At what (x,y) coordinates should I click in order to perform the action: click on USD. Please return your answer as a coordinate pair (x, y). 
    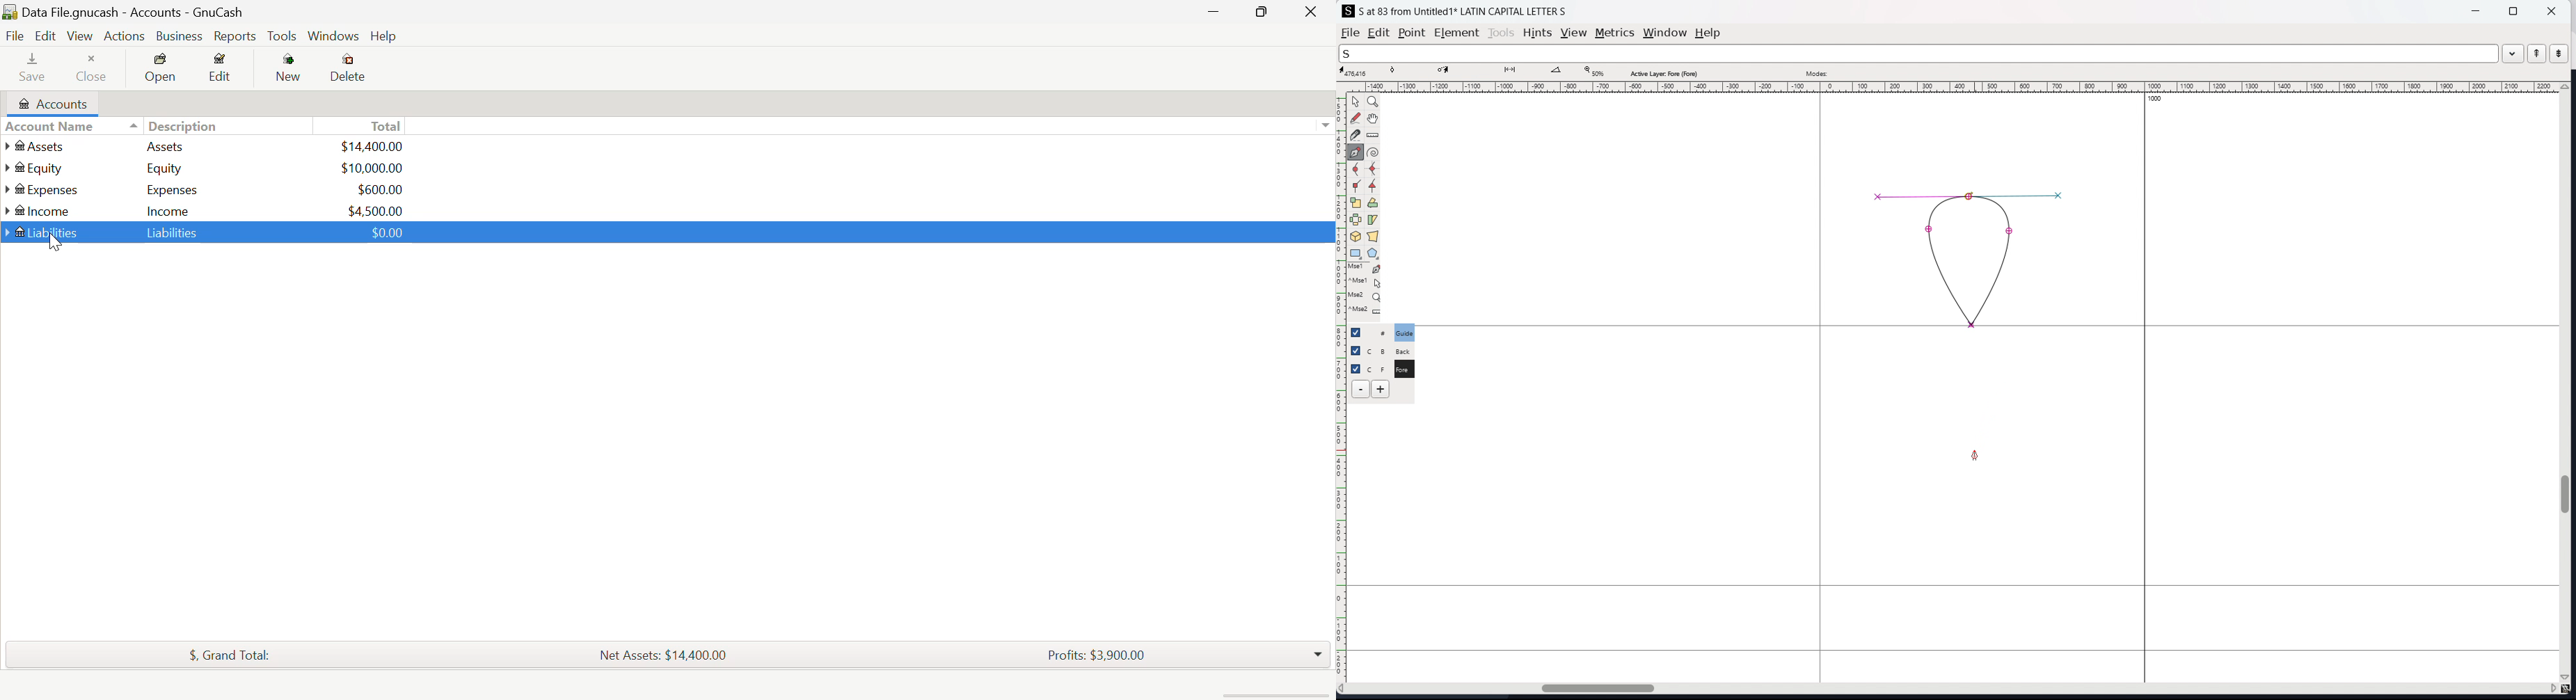
    Looking at the image, I should click on (380, 189).